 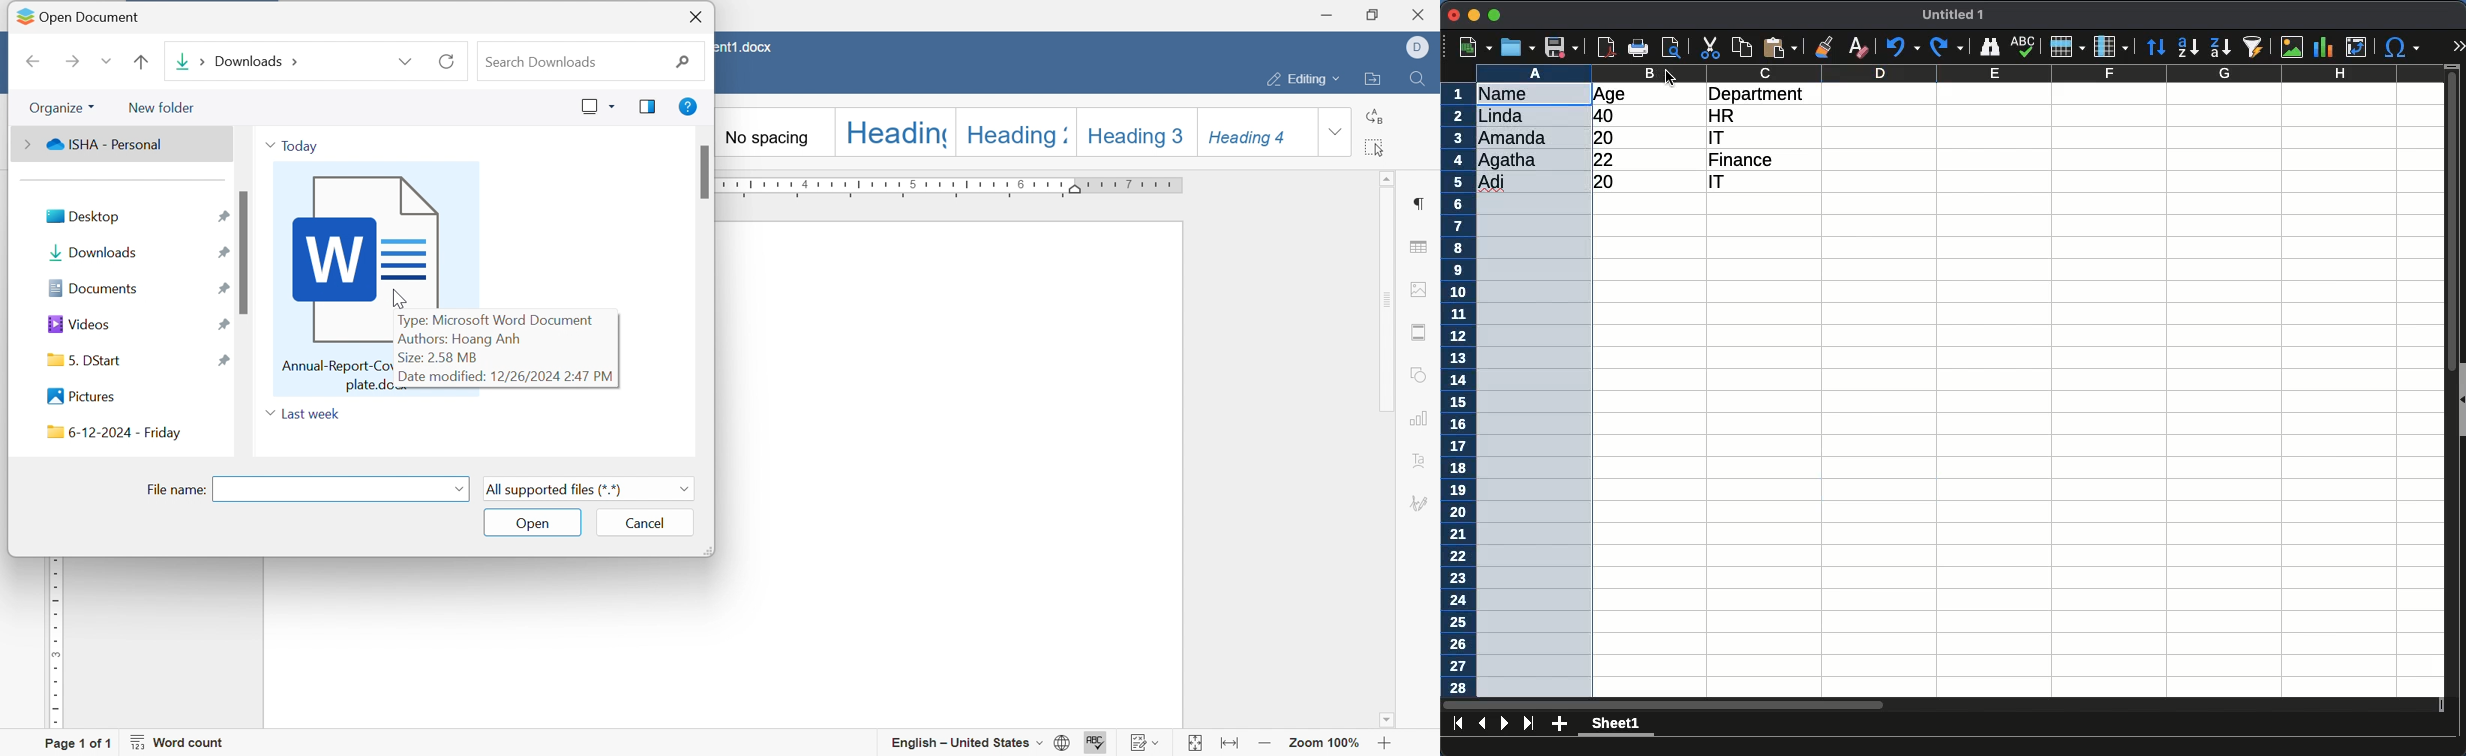 I want to click on 20, so click(x=1607, y=137).